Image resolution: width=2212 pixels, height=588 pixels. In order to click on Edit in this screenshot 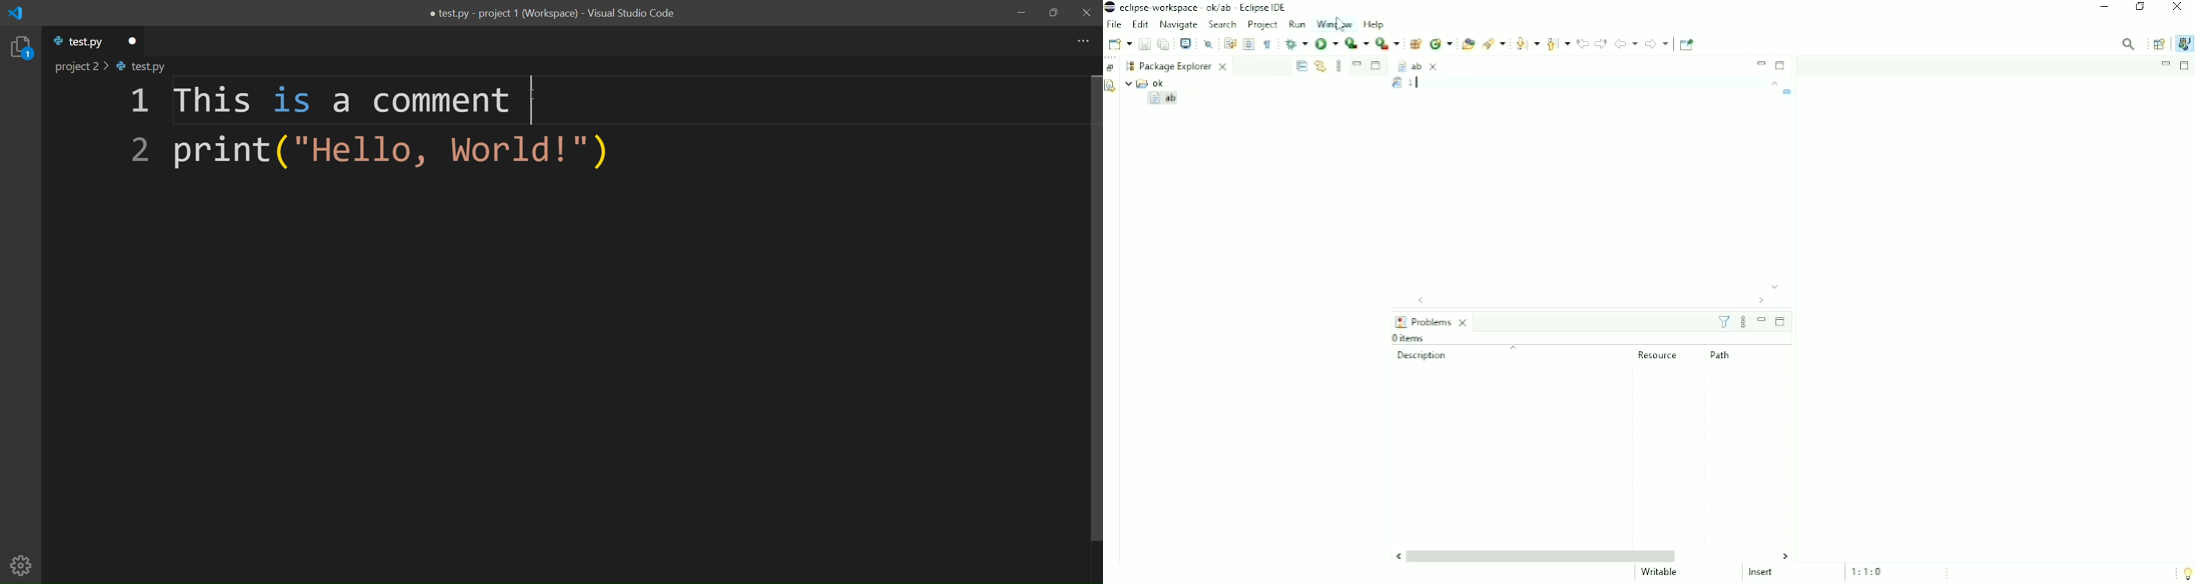, I will do `click(1140, 25)`.